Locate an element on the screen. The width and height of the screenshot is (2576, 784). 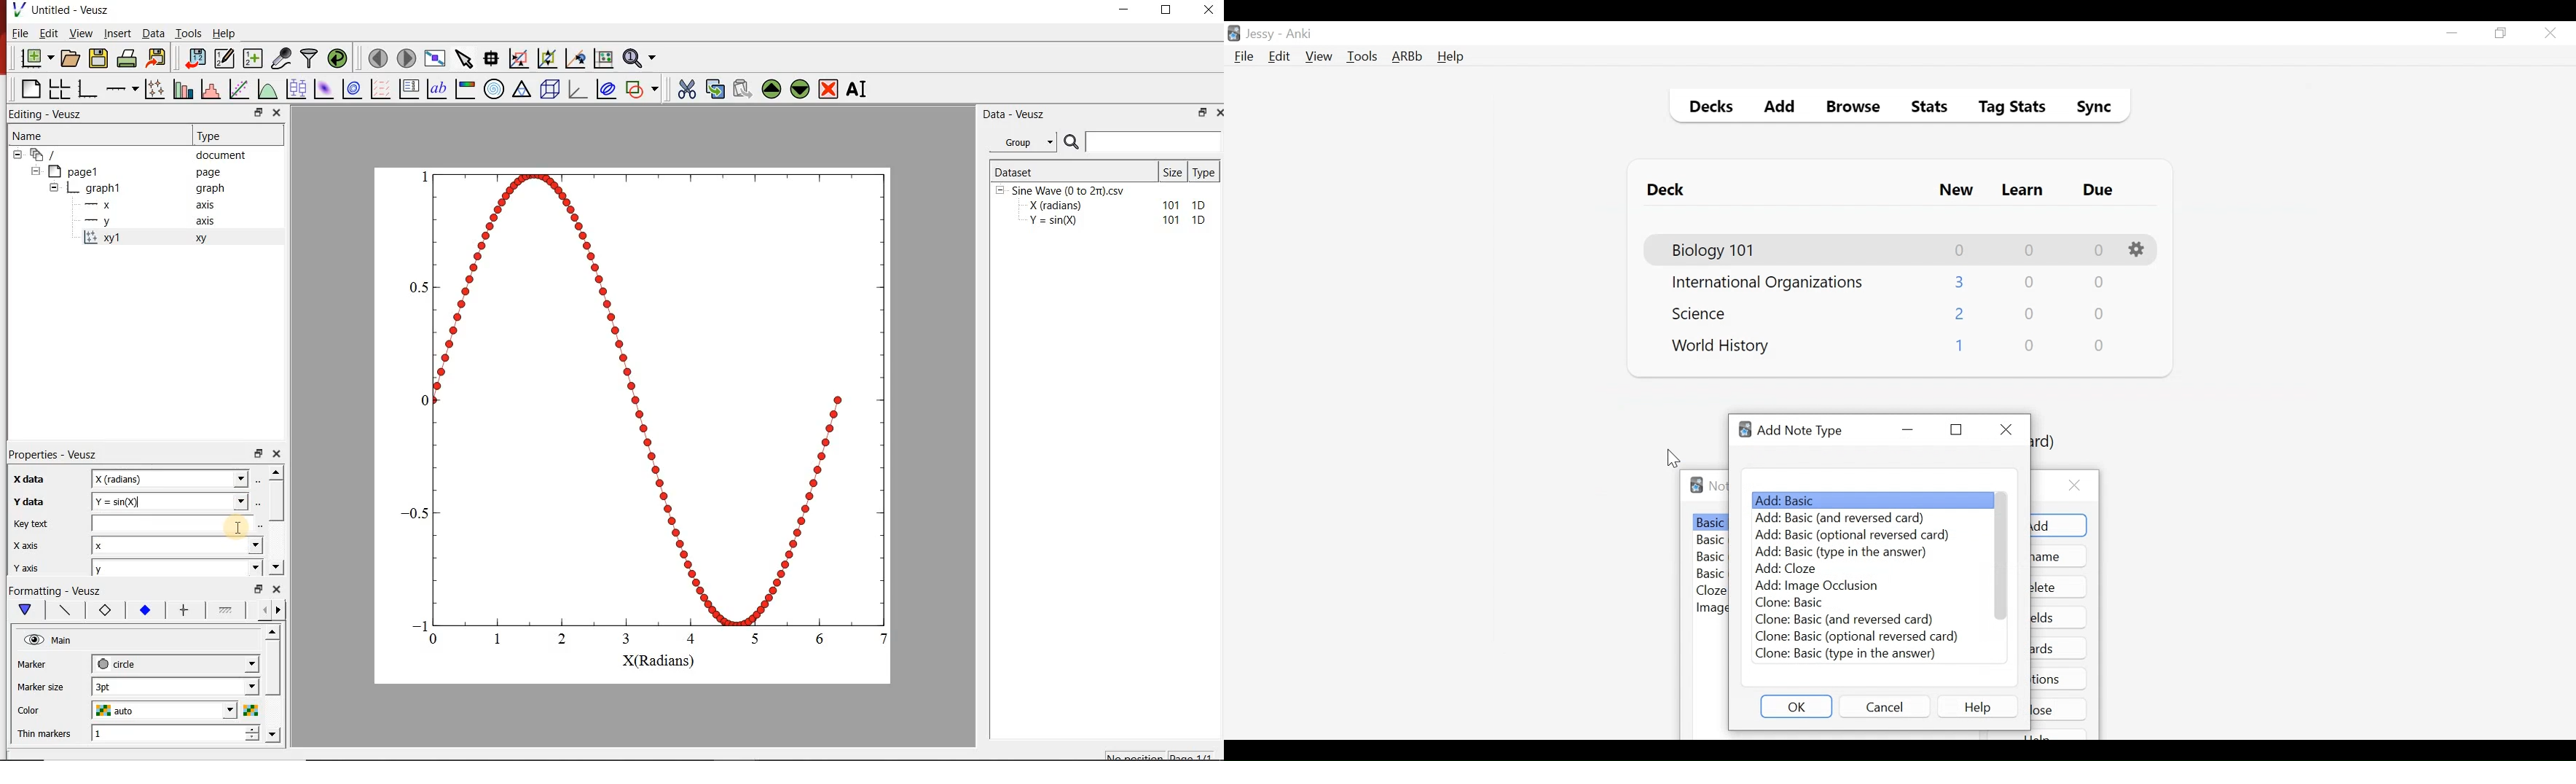
Learn Card Count is located at coordinates (2028, 283).